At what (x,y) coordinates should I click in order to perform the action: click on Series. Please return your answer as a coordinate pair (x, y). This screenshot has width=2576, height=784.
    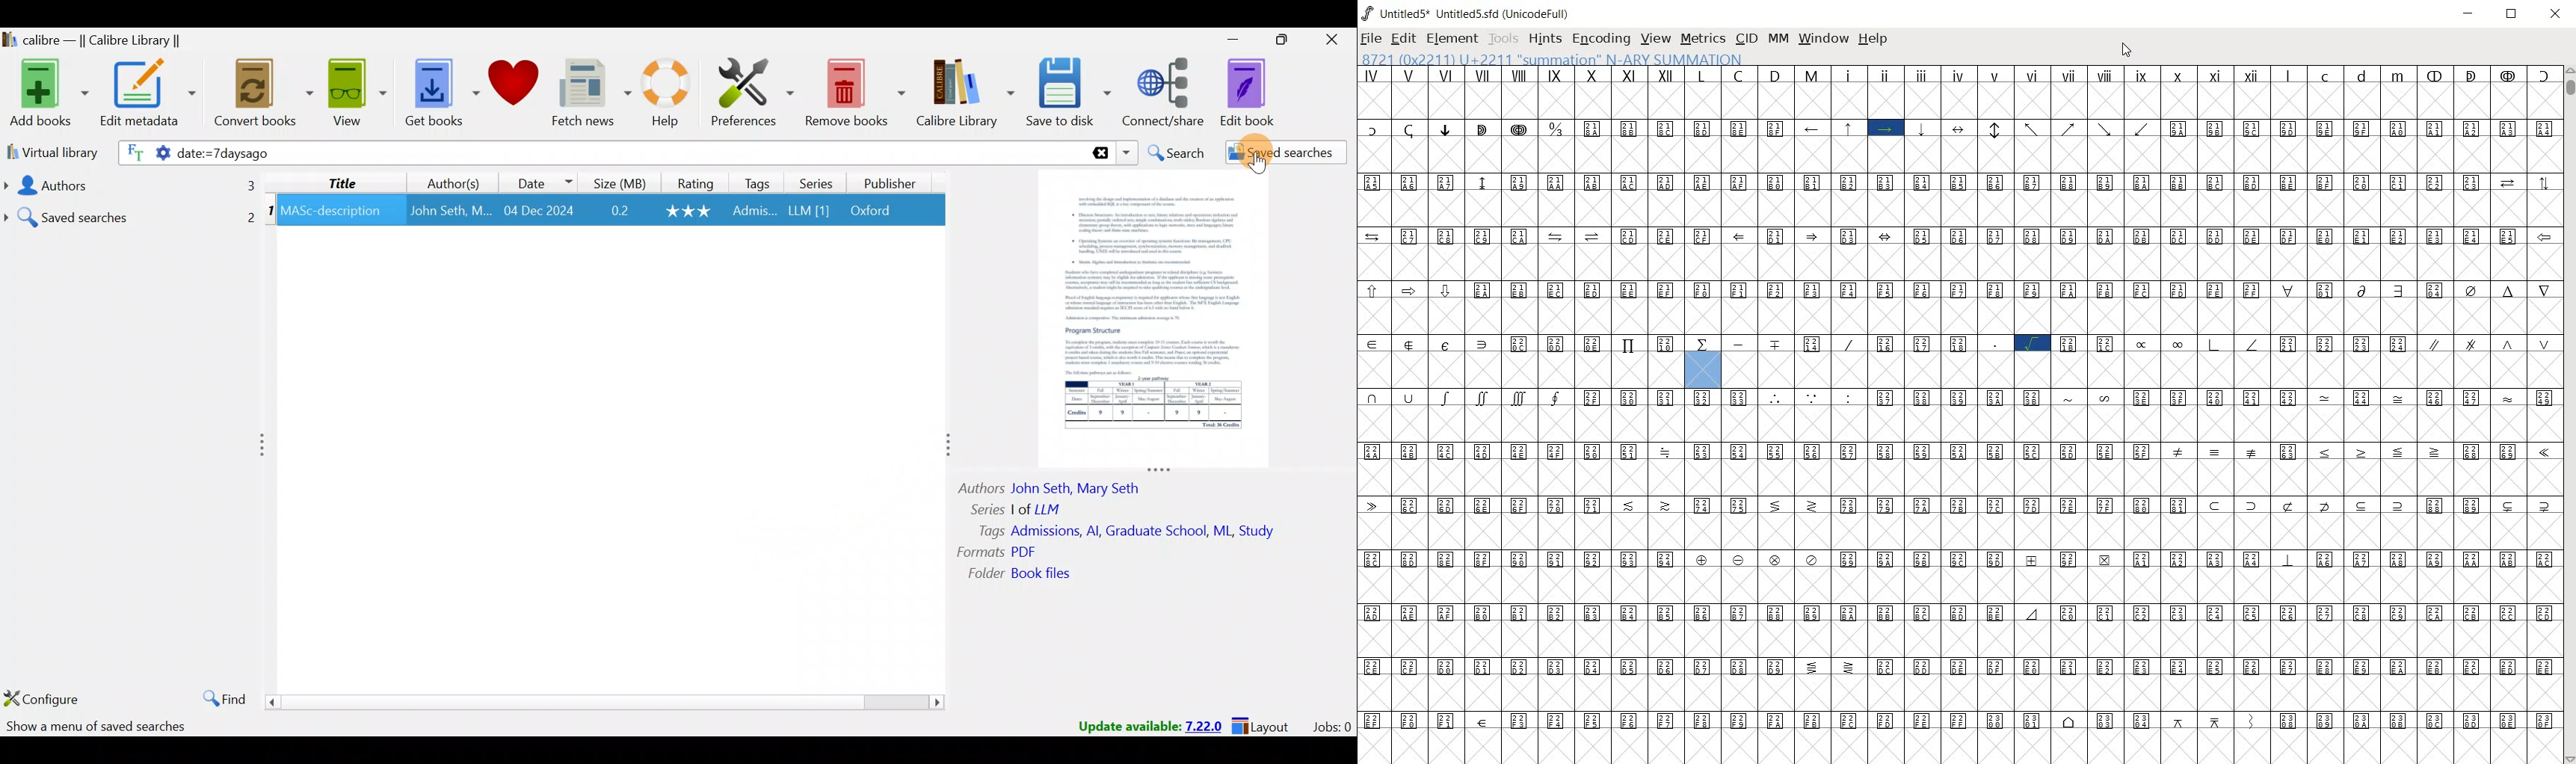
    Looking at the image, I should click on (814, 182).